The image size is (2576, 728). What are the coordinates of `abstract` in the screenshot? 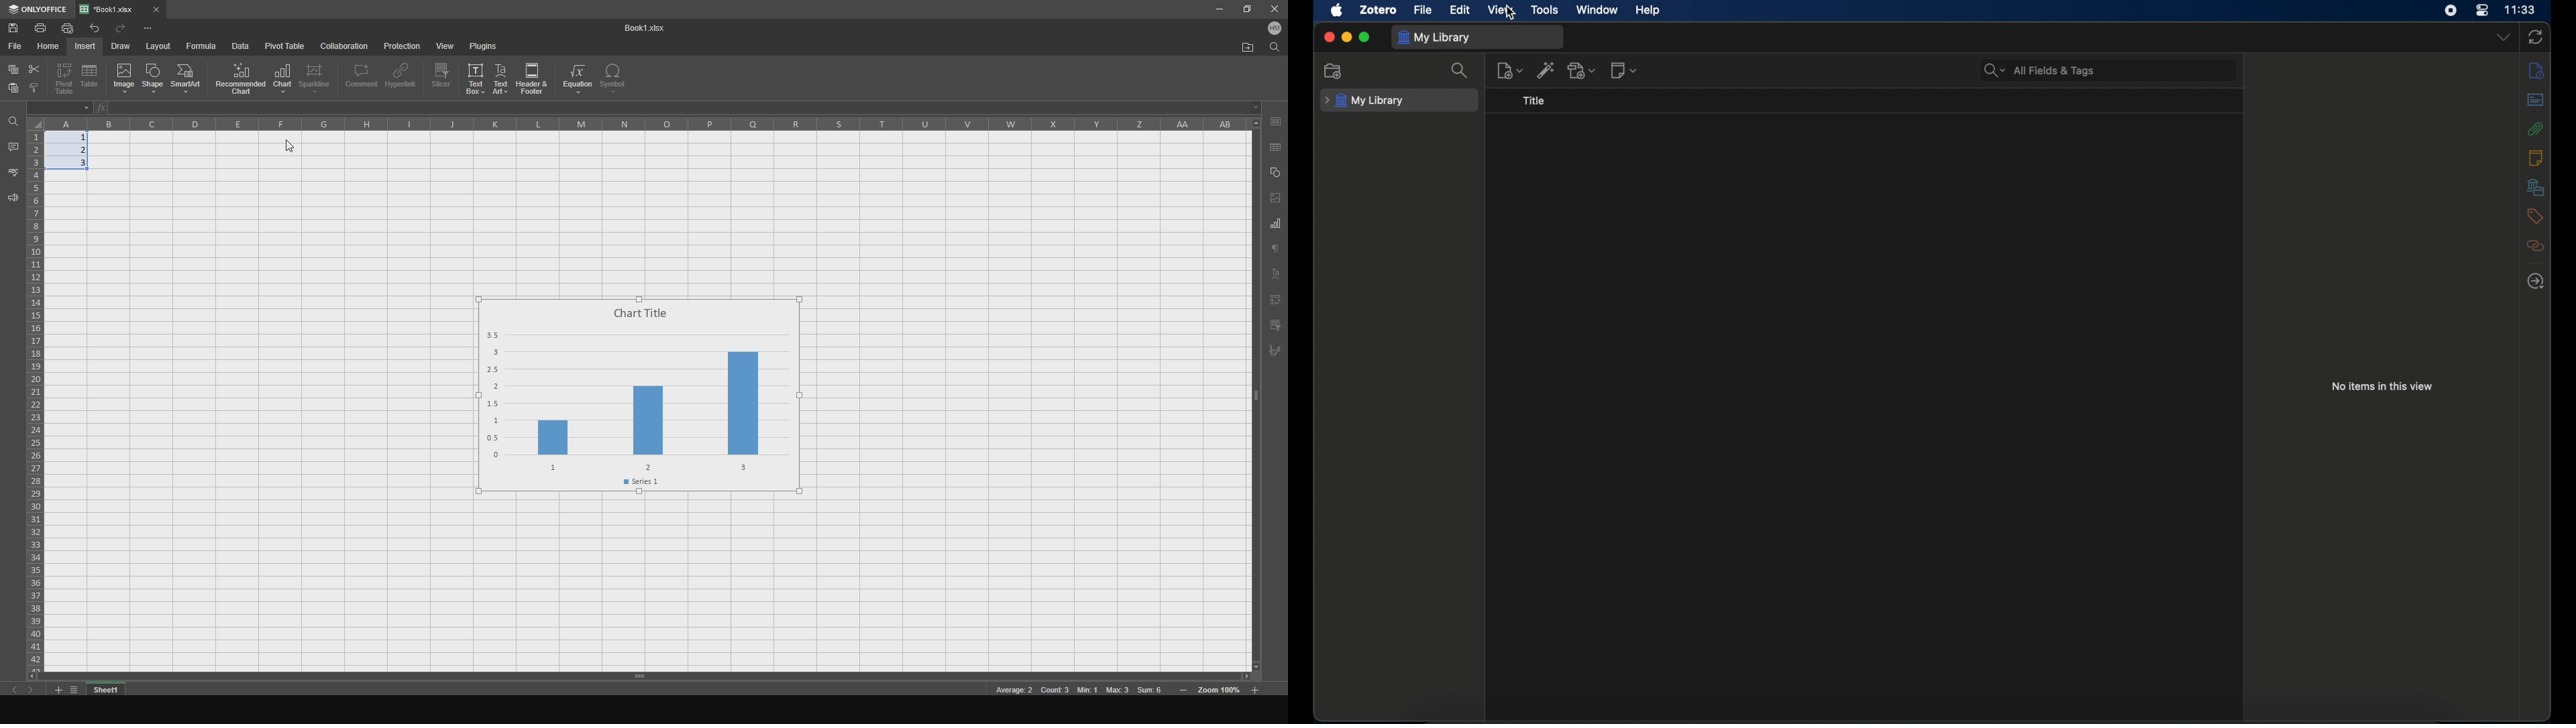 It's located at (2536, 100).